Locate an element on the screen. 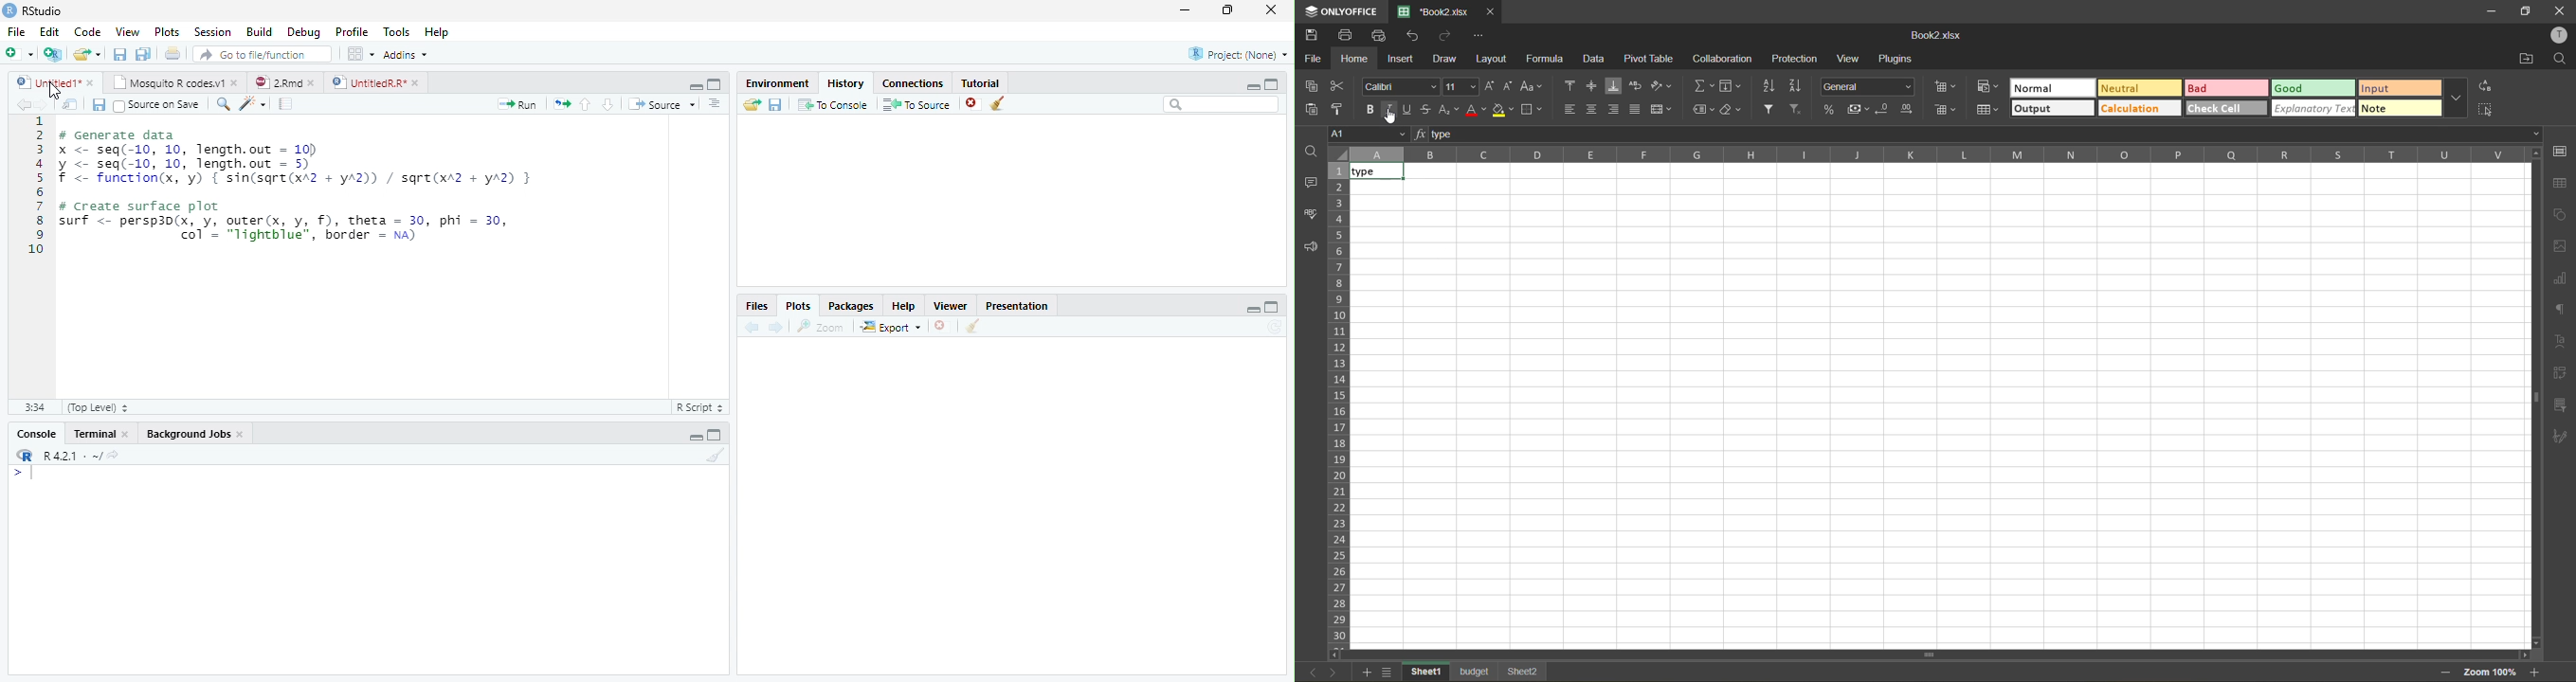 The image size is (2576, 700). Console is located at coordinates (37, 434).